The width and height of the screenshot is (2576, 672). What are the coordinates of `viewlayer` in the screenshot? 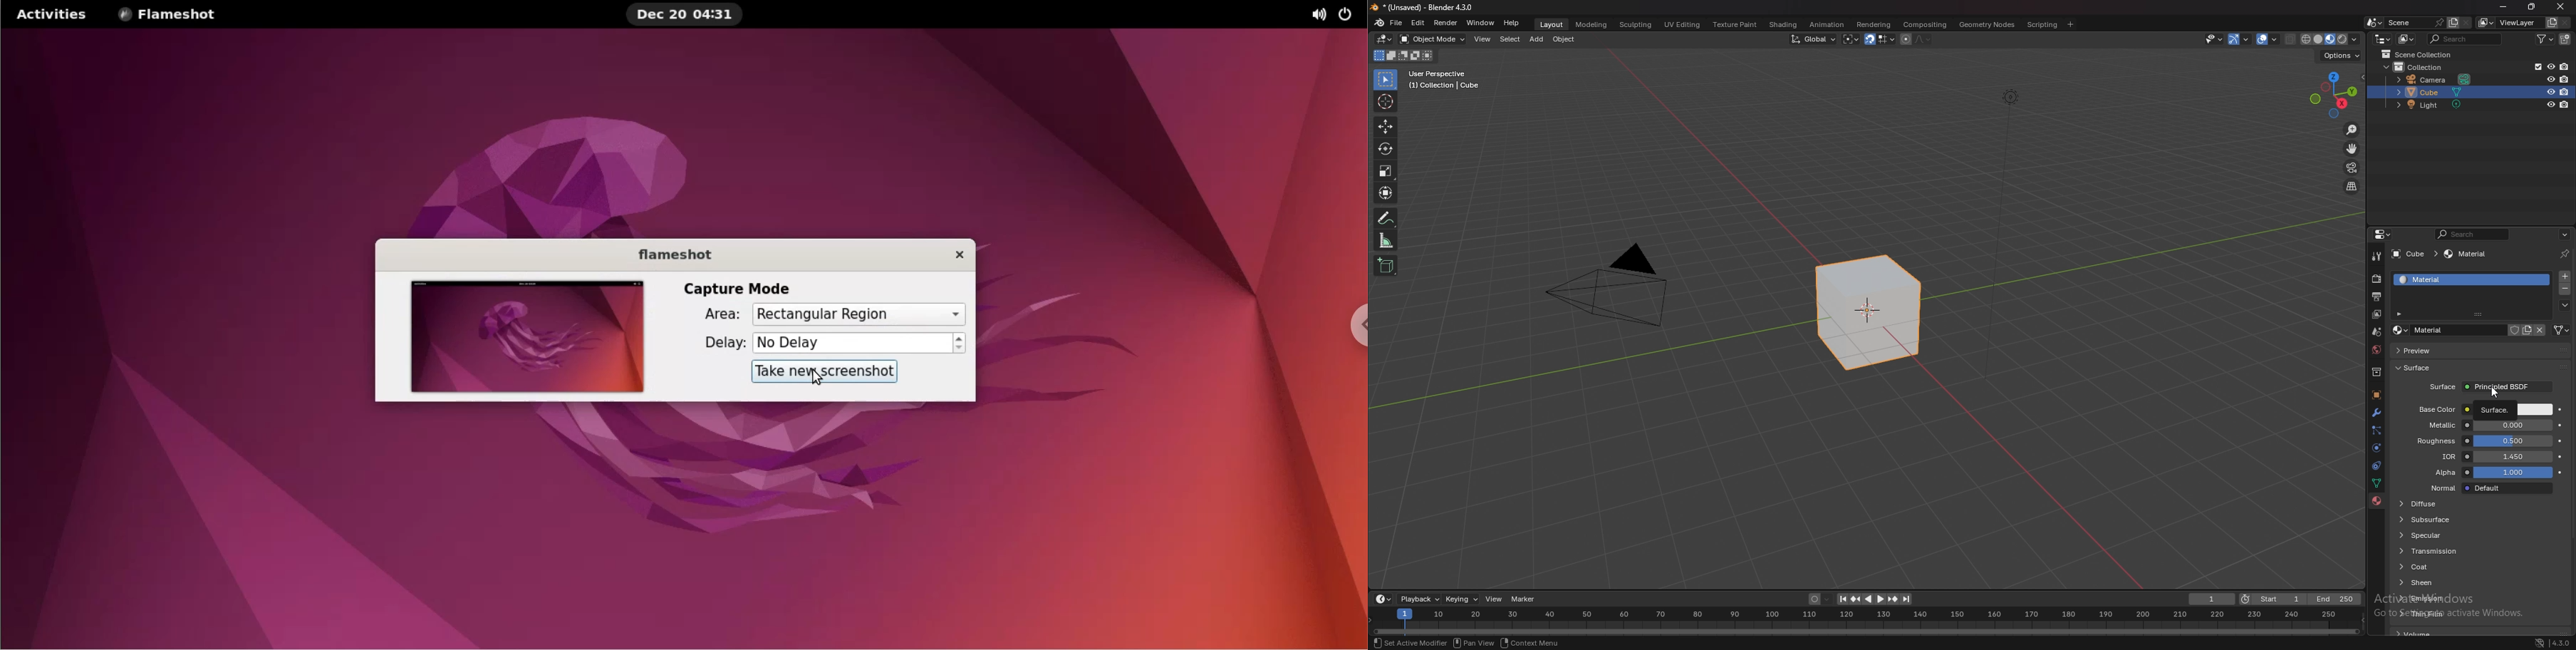 It's located at (2378, 314).